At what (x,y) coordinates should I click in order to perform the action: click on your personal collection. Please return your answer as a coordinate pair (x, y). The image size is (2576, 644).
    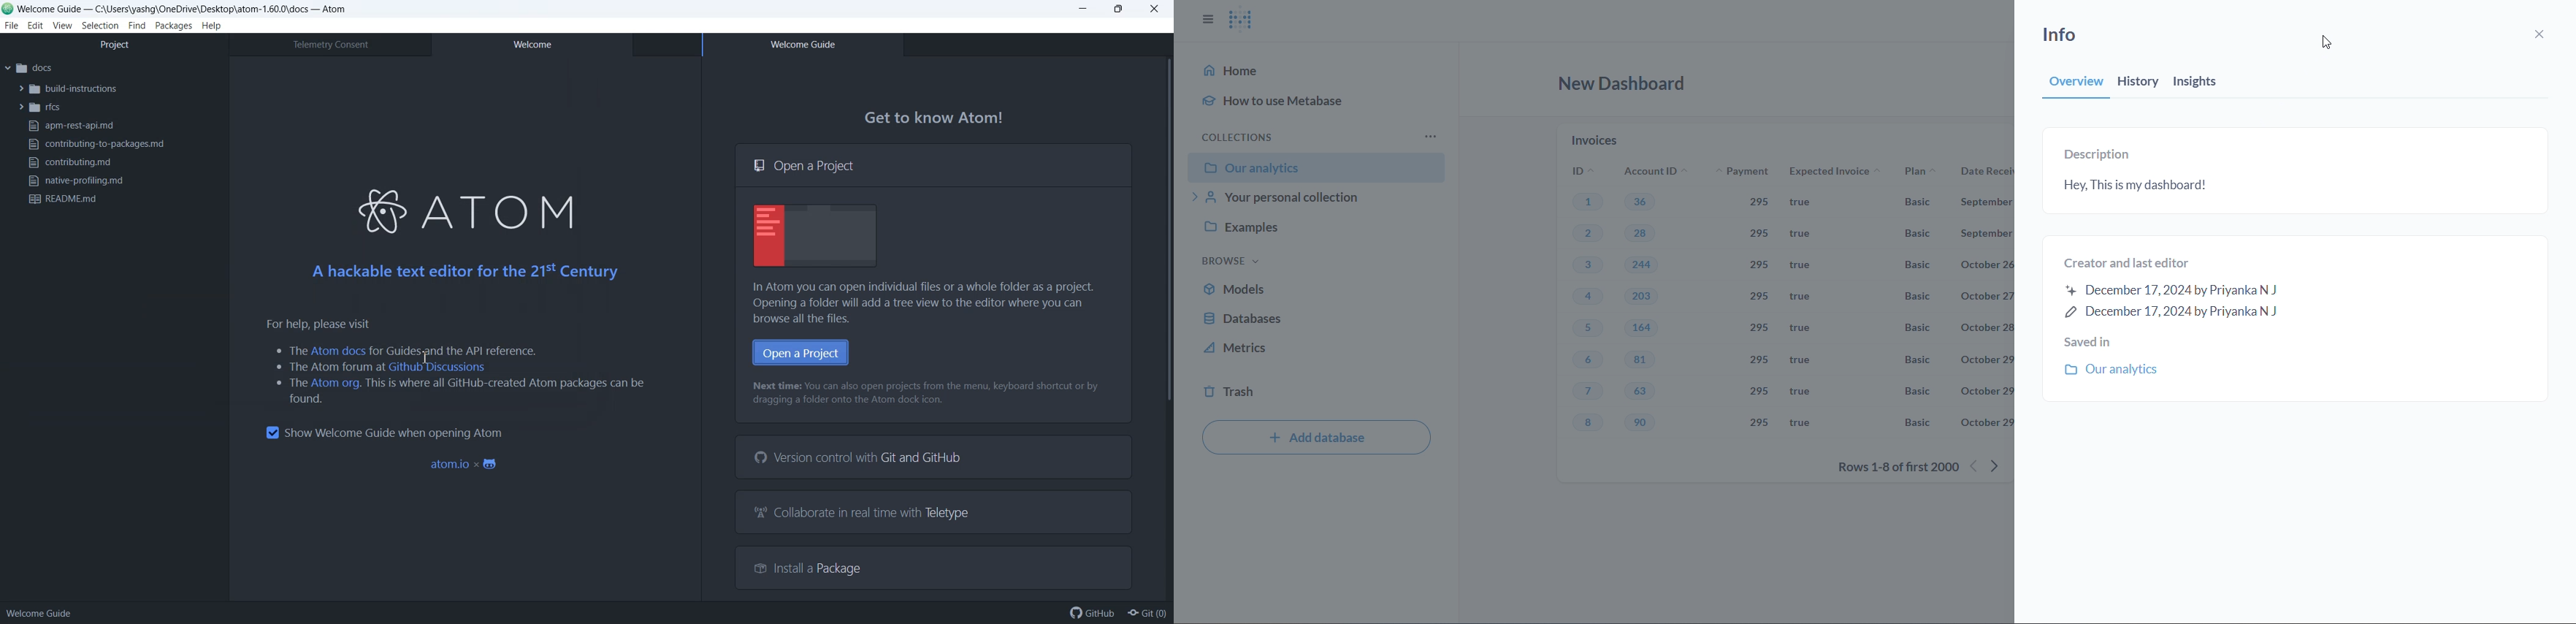
    Looking at the image, I should click on (1315, 199).